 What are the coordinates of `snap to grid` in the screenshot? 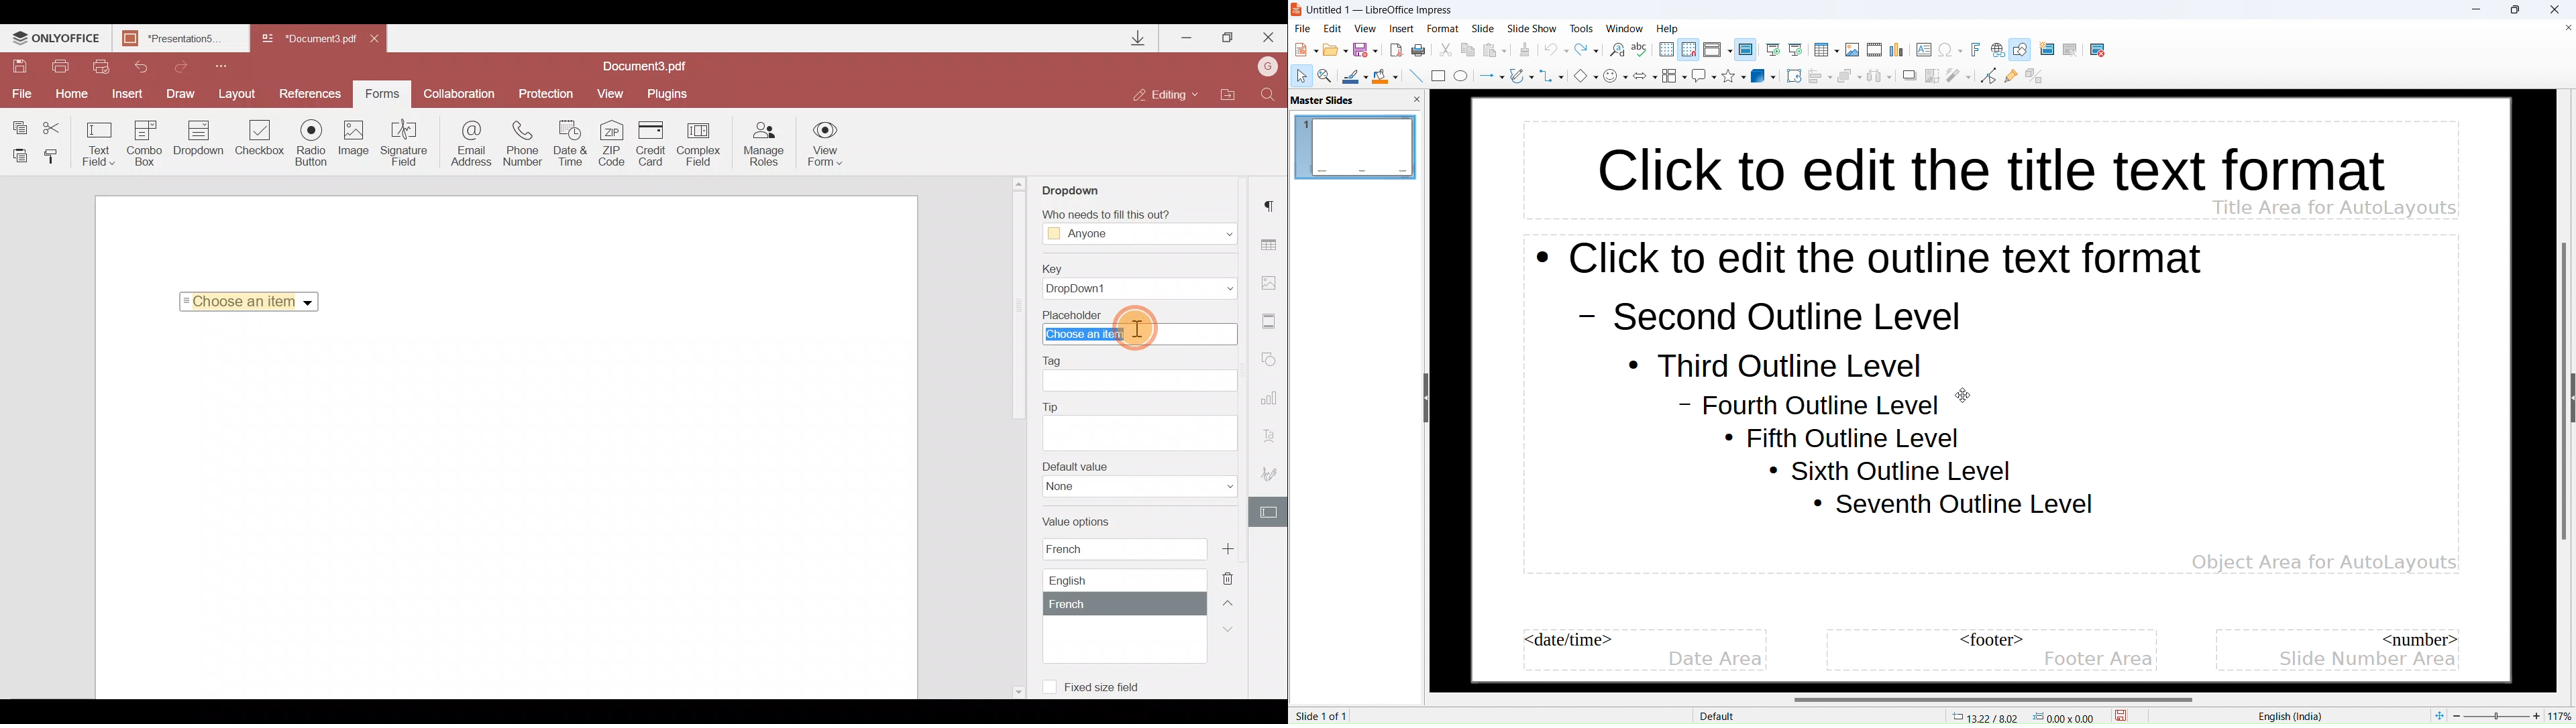 It's located at (1689, 50).